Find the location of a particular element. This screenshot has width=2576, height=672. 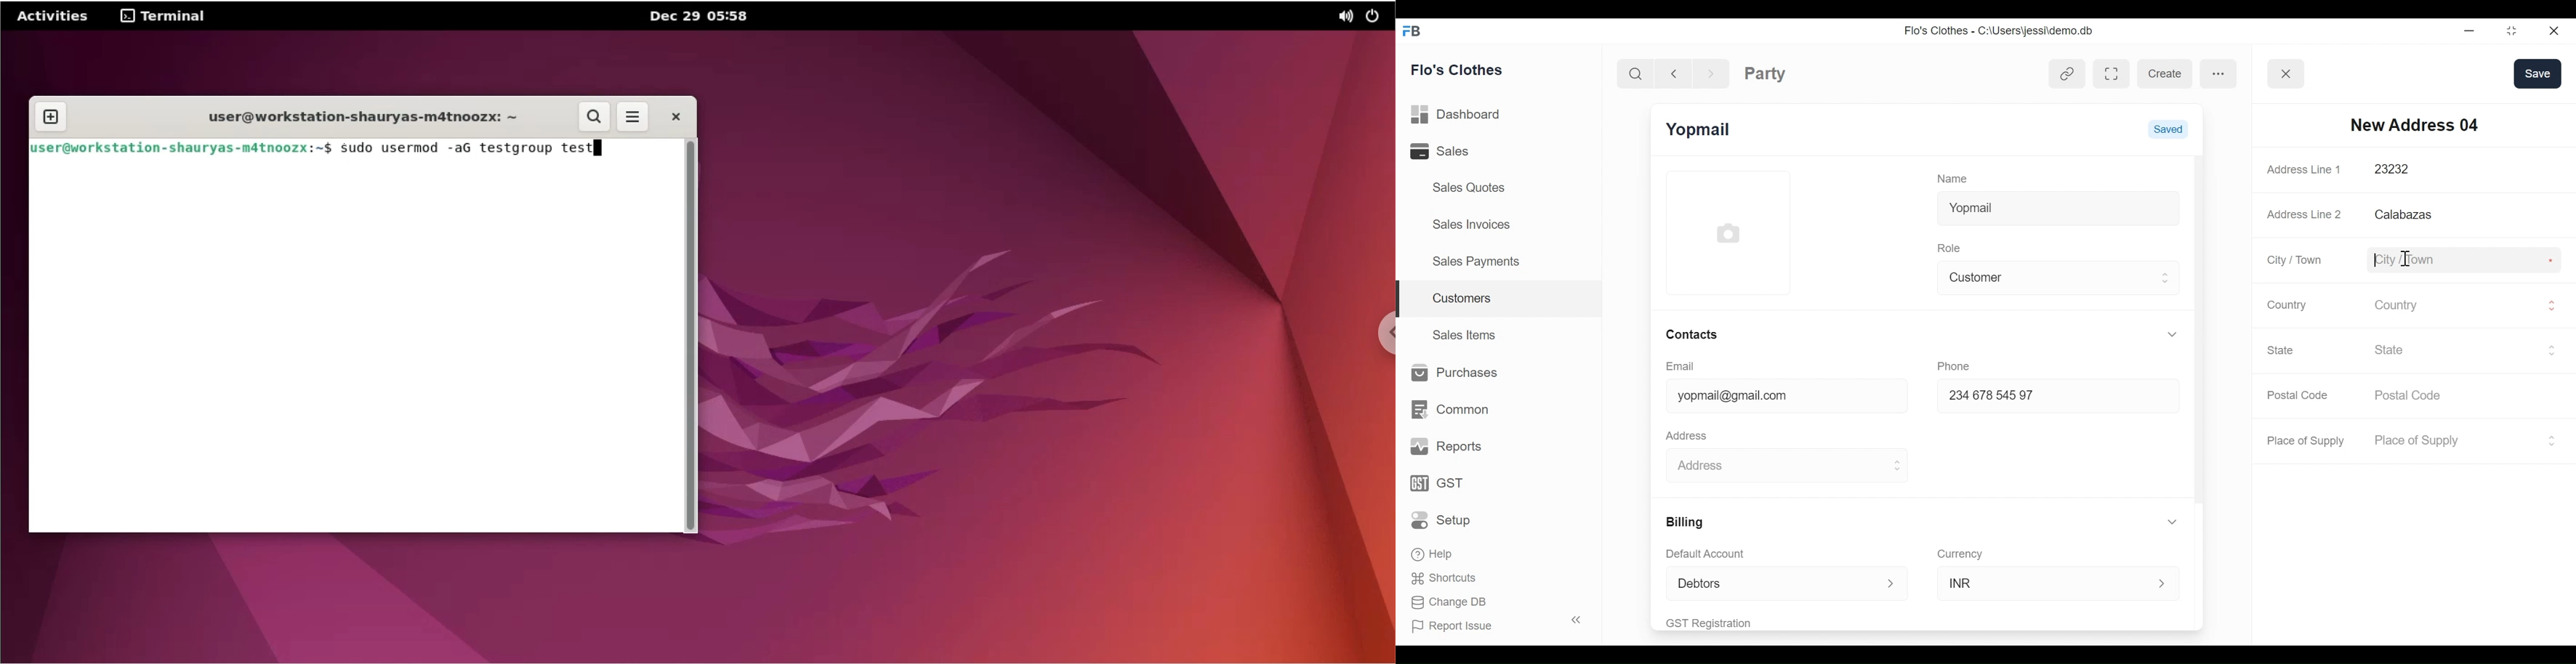

Restore is located at coordinates (2508, 31).